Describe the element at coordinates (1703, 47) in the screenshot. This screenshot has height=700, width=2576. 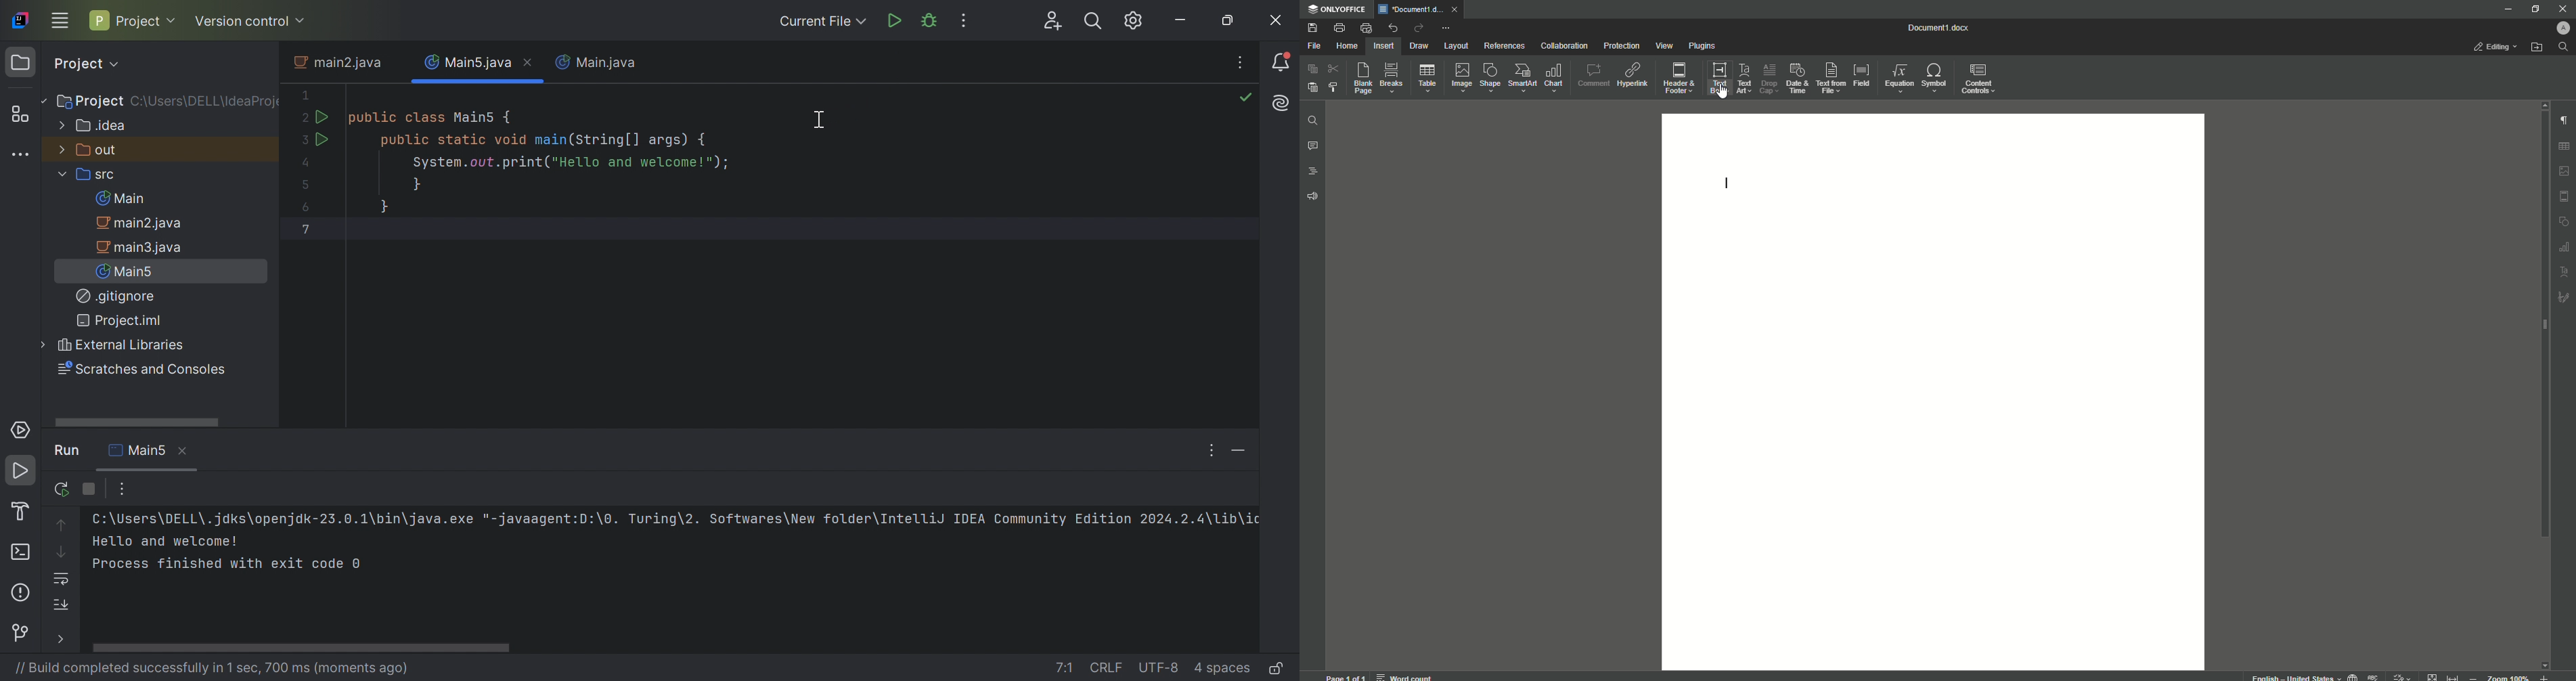
I see `Plugins` at that location.